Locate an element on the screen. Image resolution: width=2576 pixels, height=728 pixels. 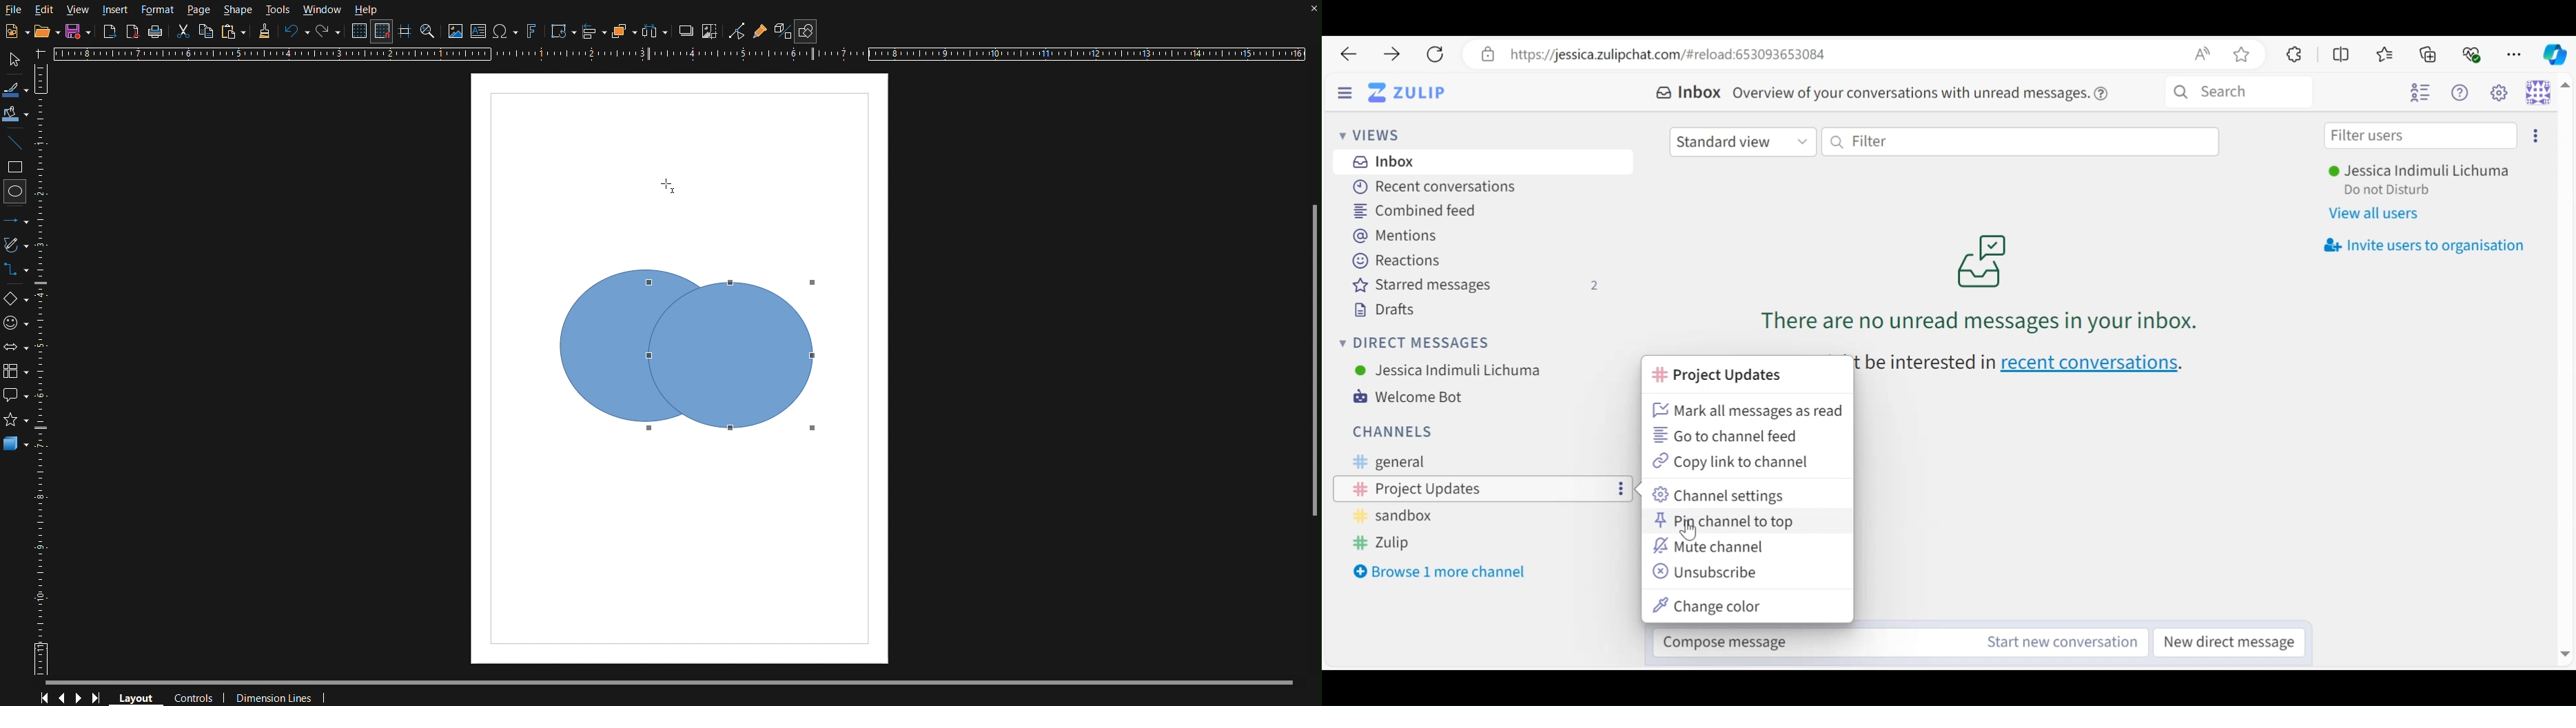
Status is located at coordinates (2389, 191).